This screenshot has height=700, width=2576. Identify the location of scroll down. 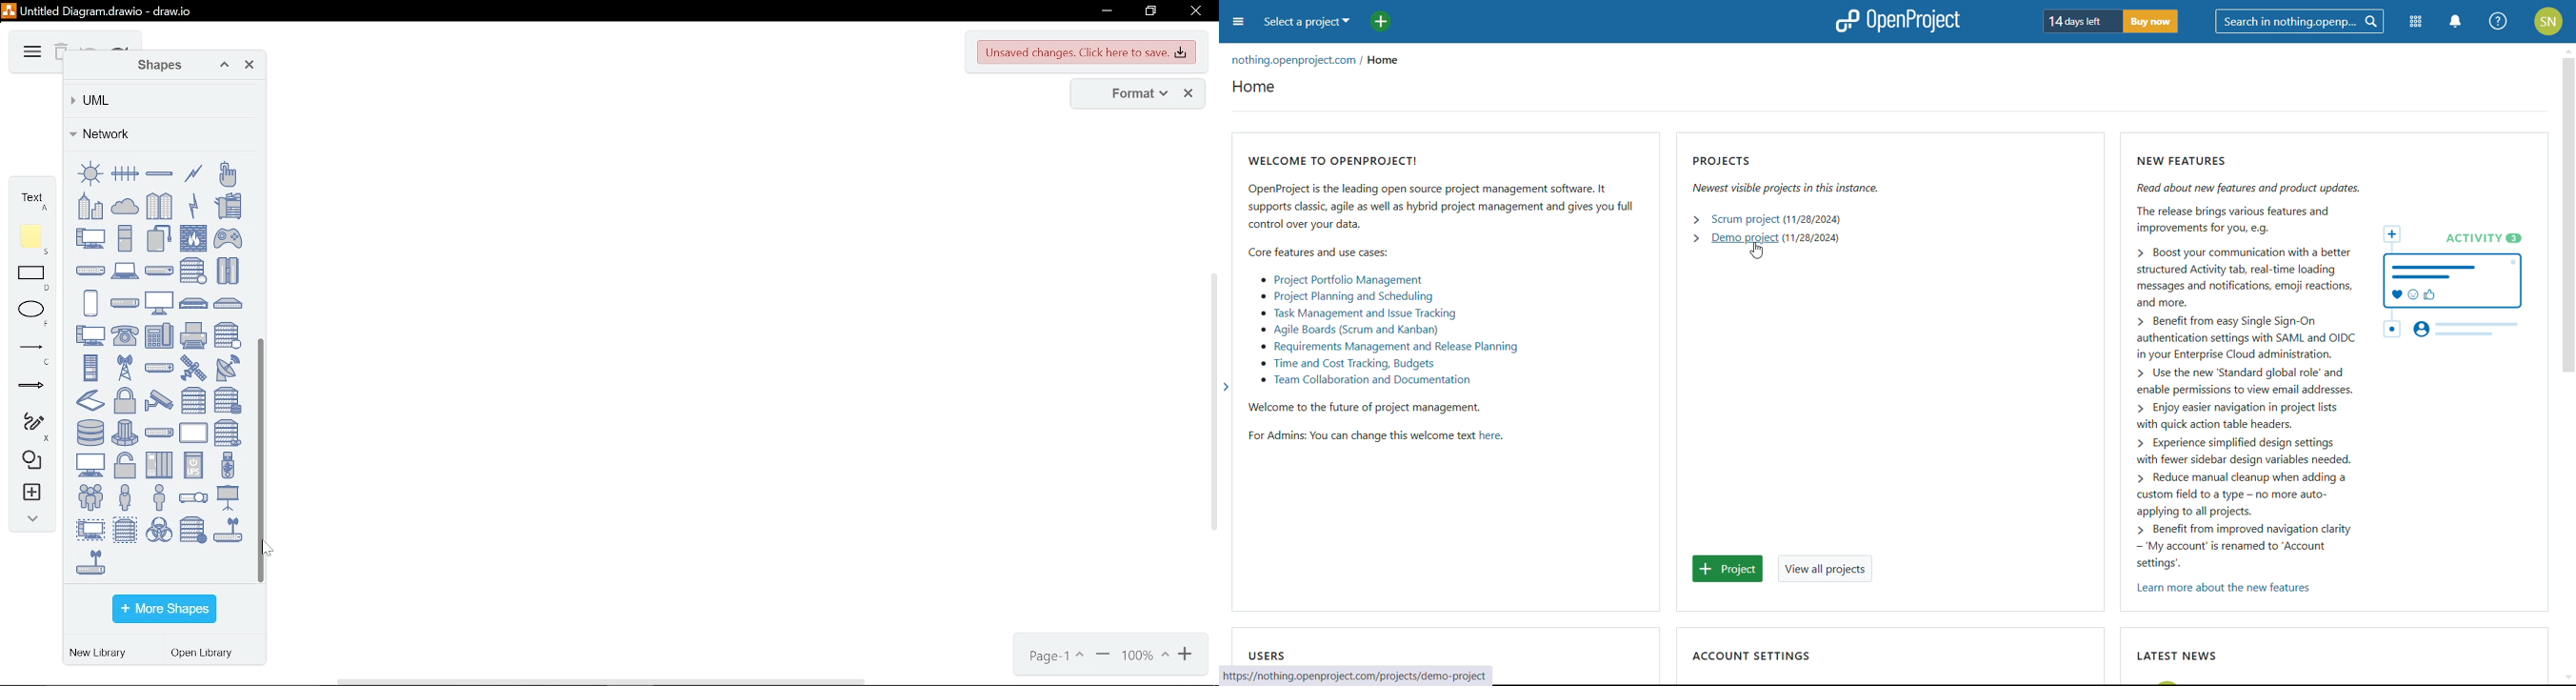
(2568, 678).